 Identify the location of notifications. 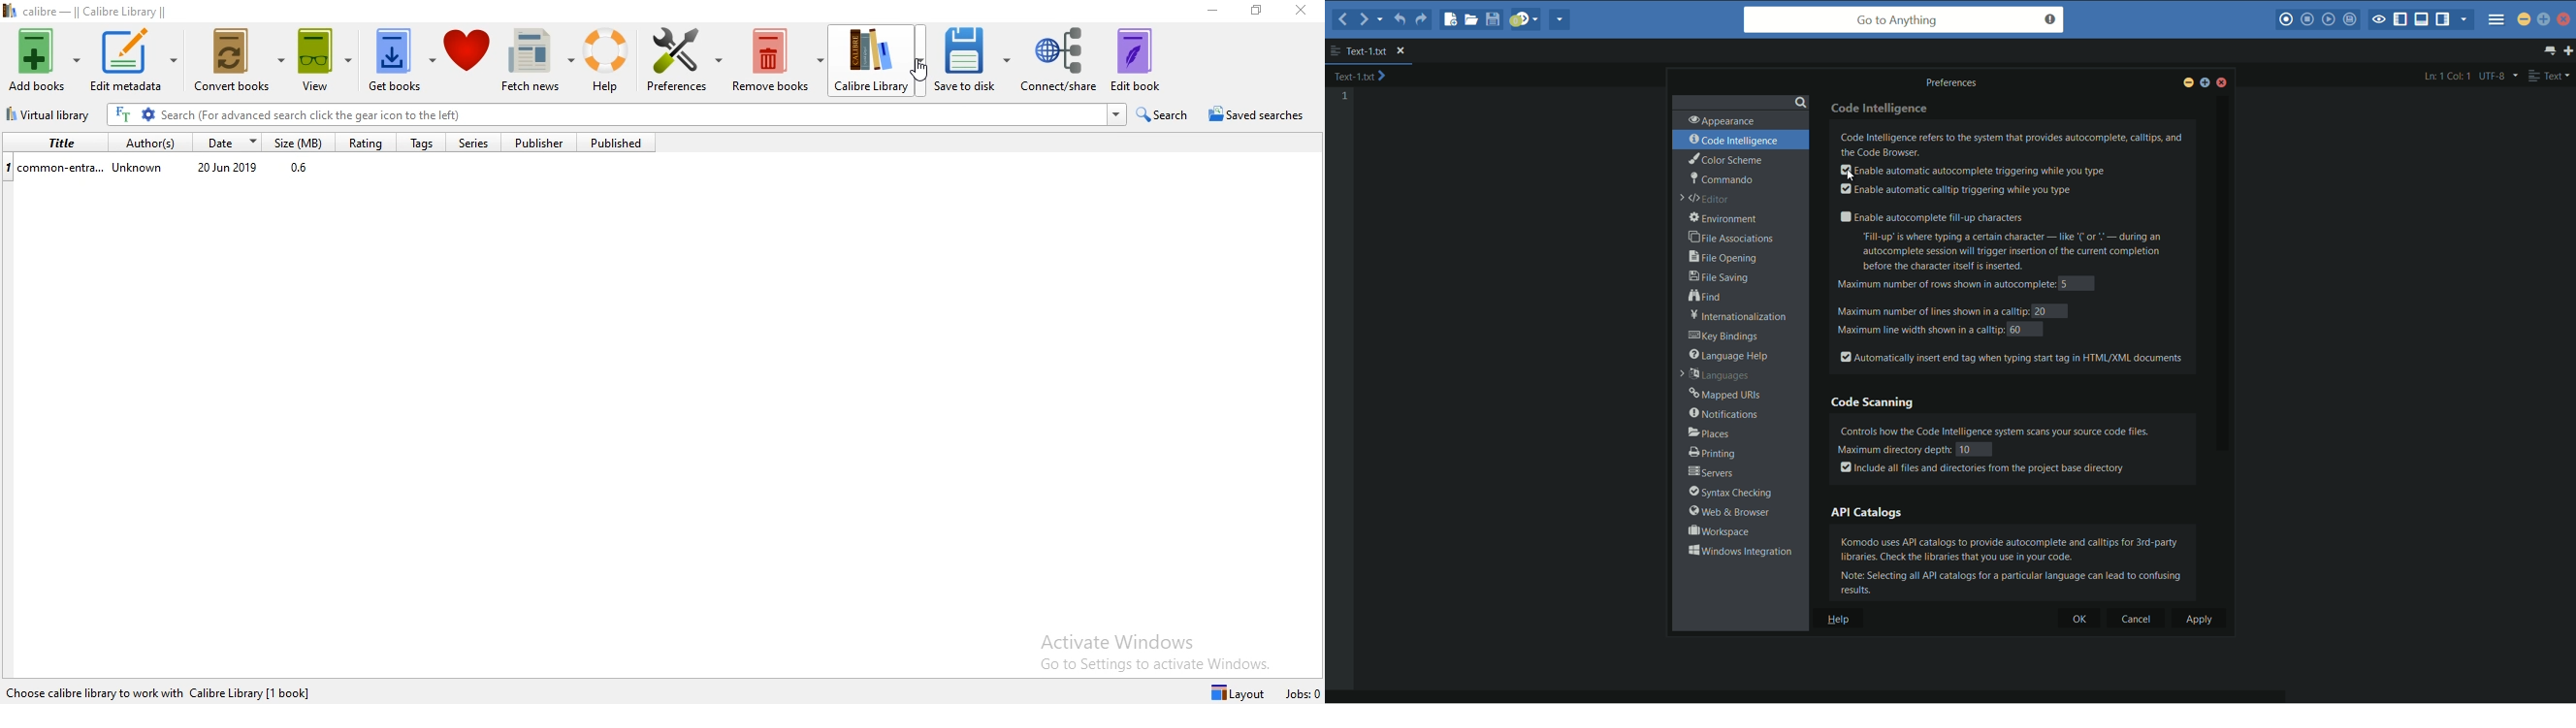
(1723, 414).